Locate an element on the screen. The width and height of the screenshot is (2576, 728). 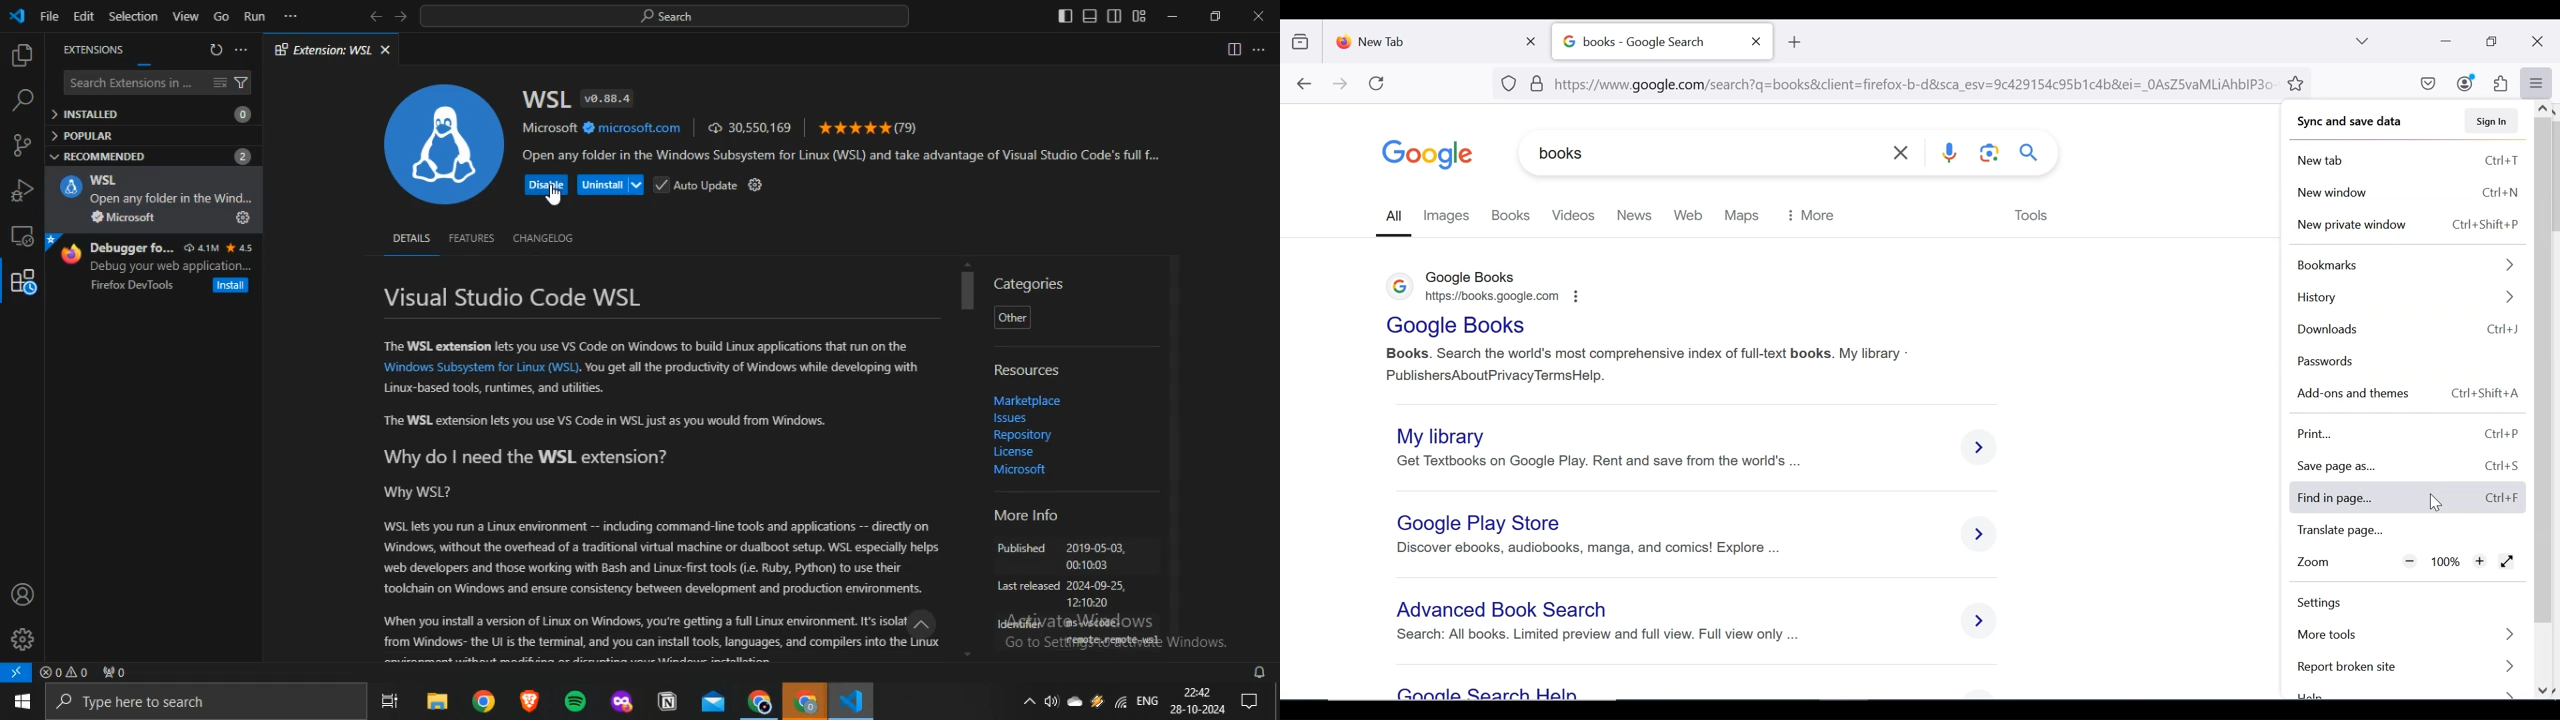
manage is located at coordinates (22, 639).